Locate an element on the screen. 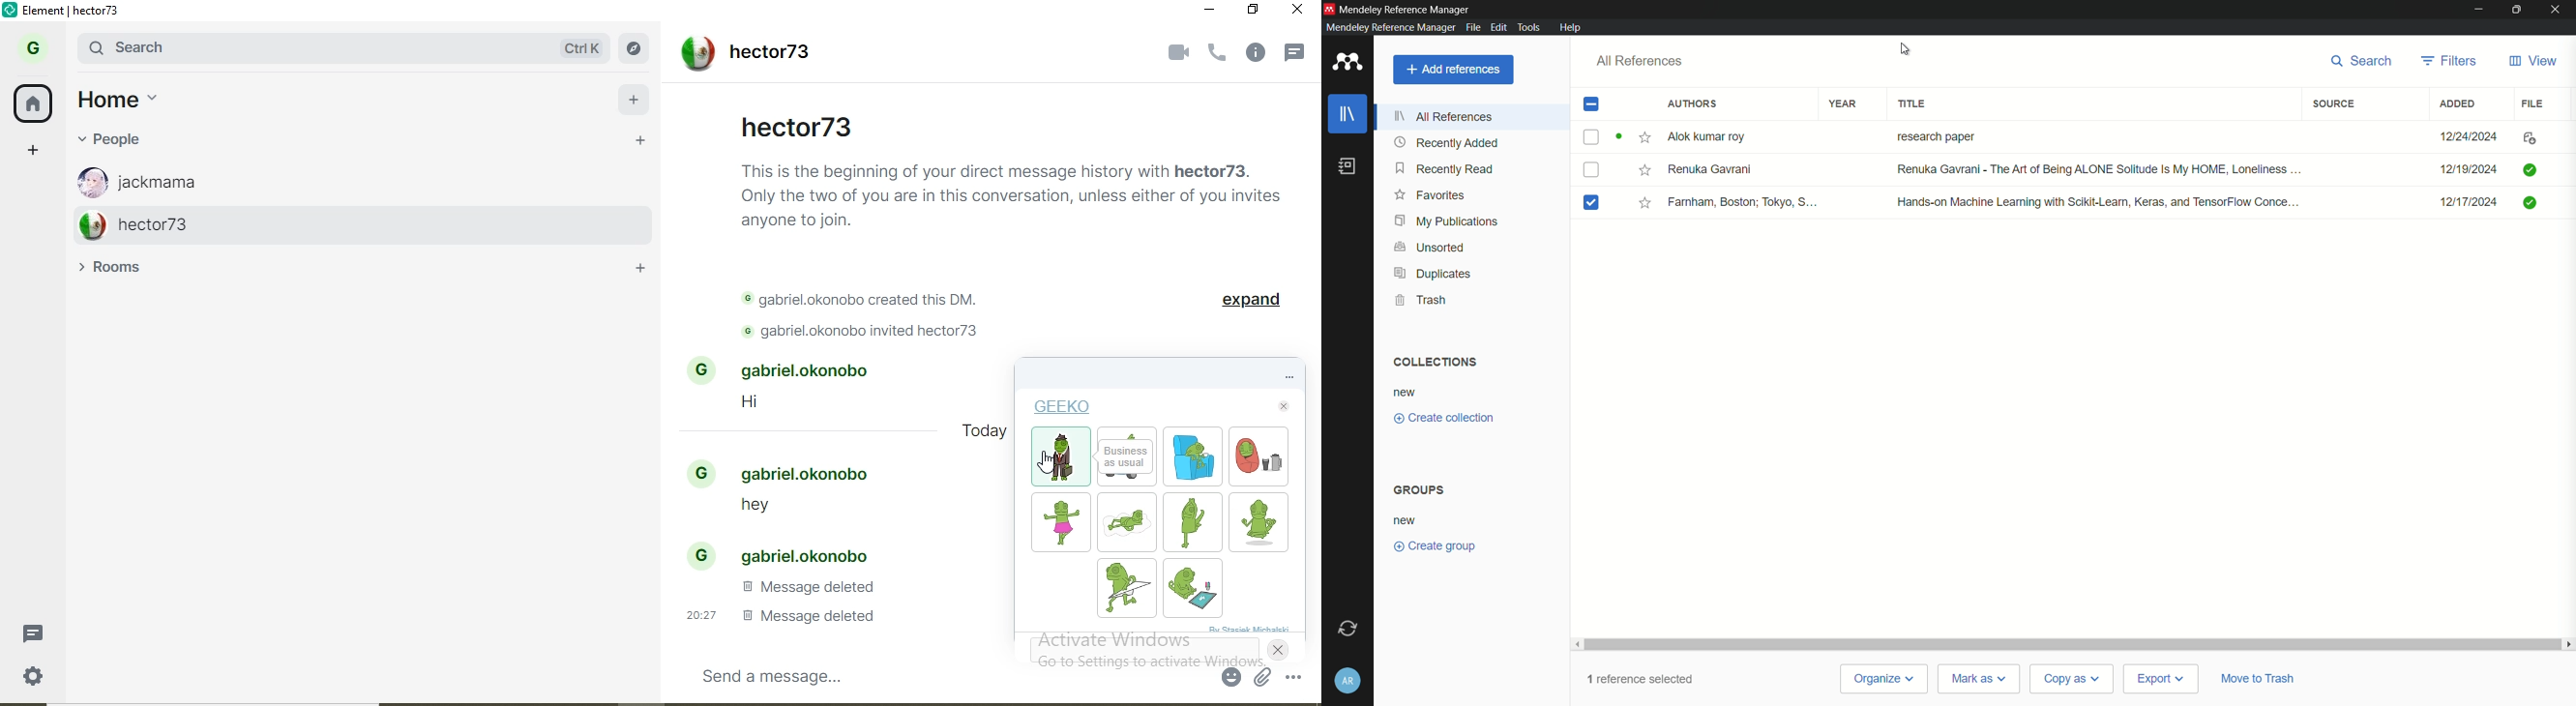 The height and width of the screenshot is (728, 2576). file is located at coordinates (2531, 104).